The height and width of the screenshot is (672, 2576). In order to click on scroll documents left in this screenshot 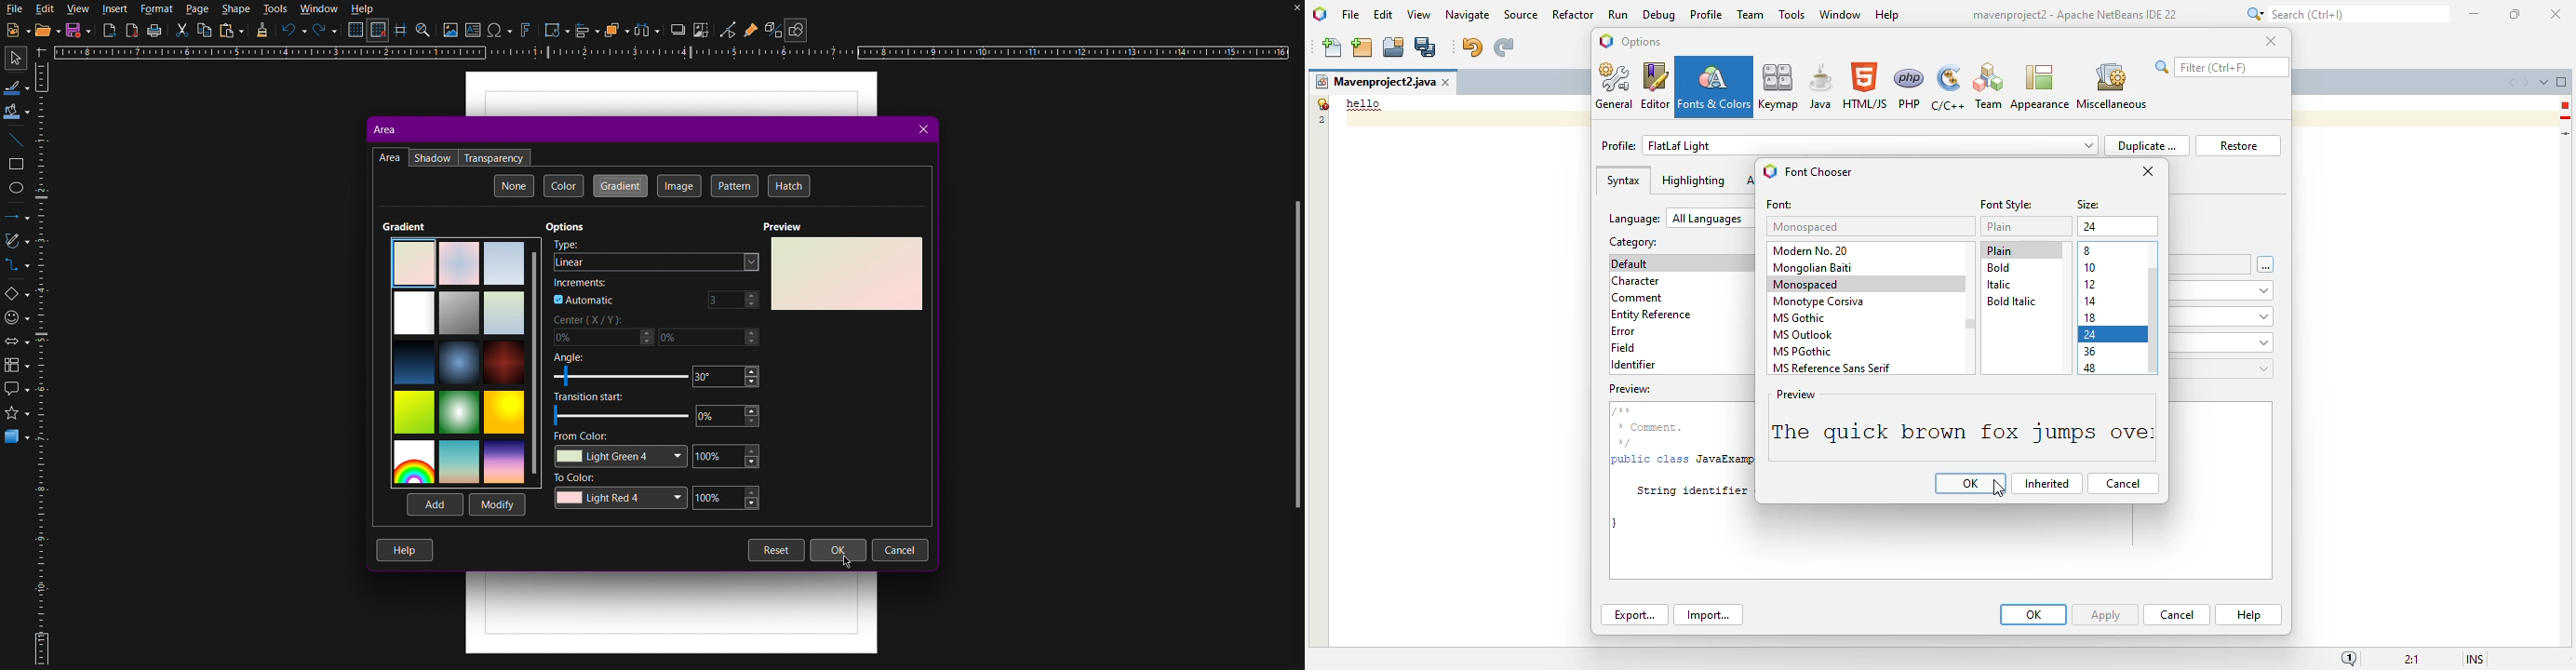, I will do `click(2514, 83)`.